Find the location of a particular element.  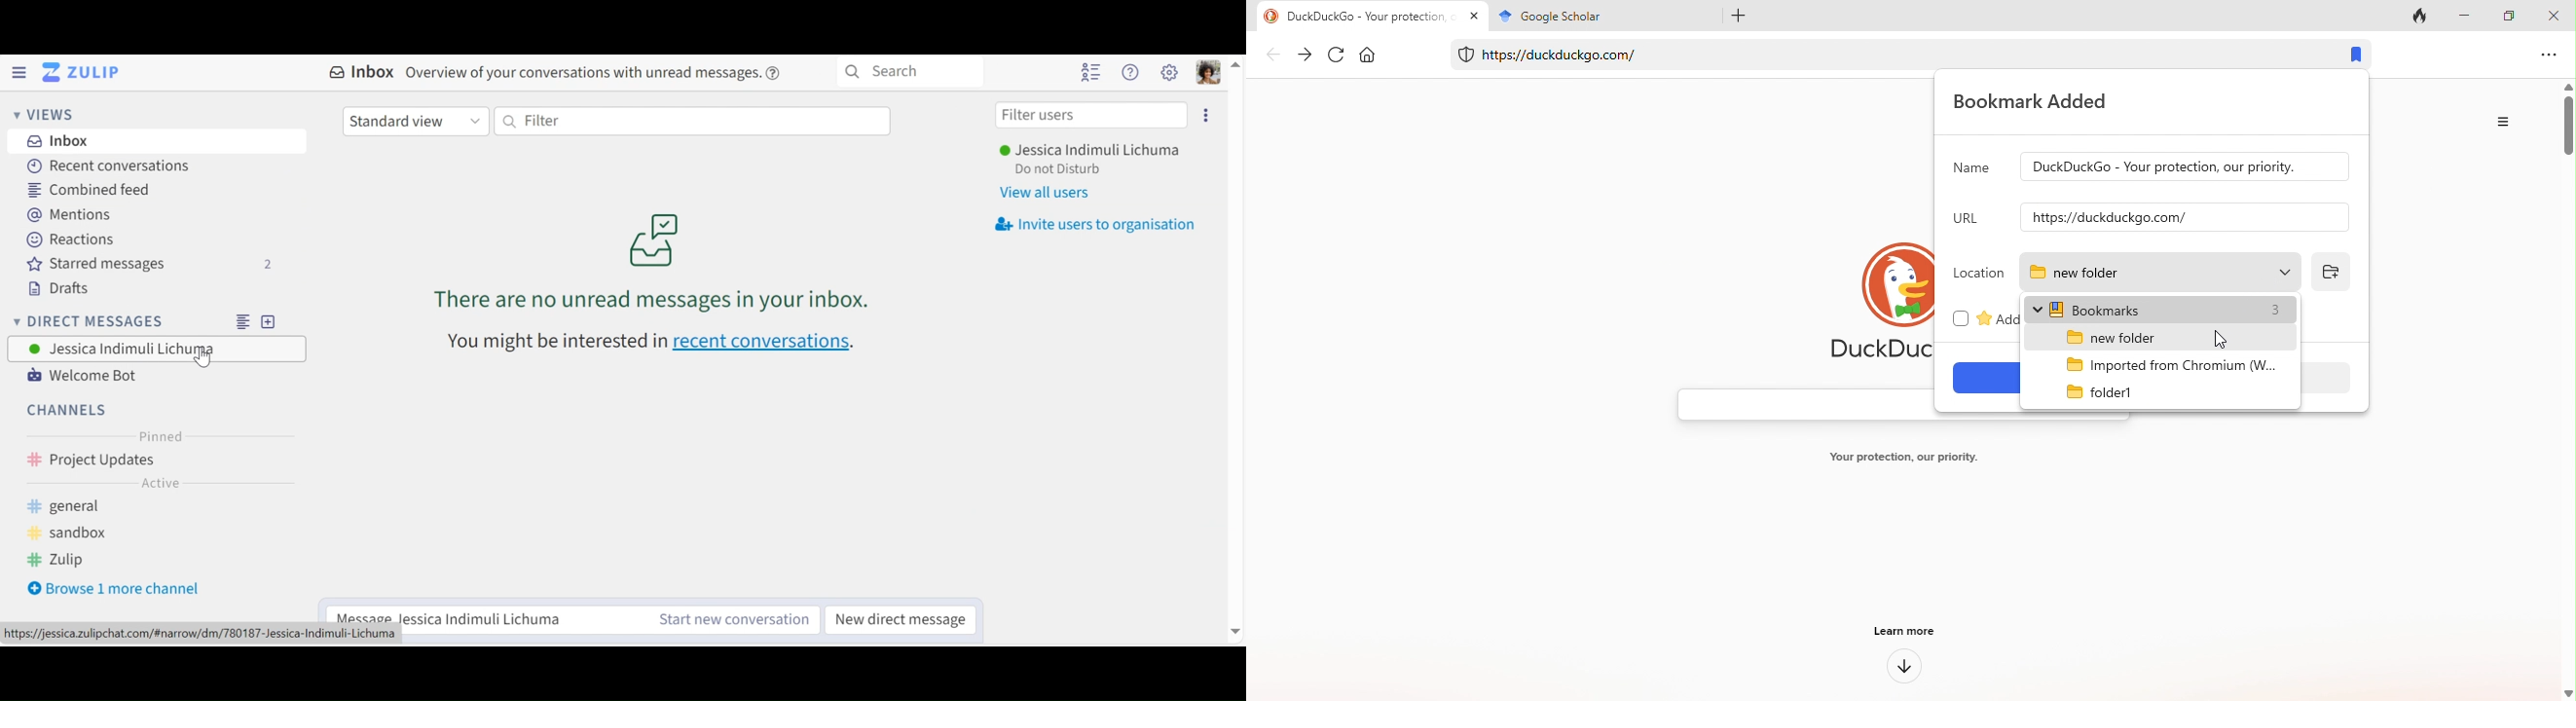

Invite users to organisation is located at coordinates (1097, 226).